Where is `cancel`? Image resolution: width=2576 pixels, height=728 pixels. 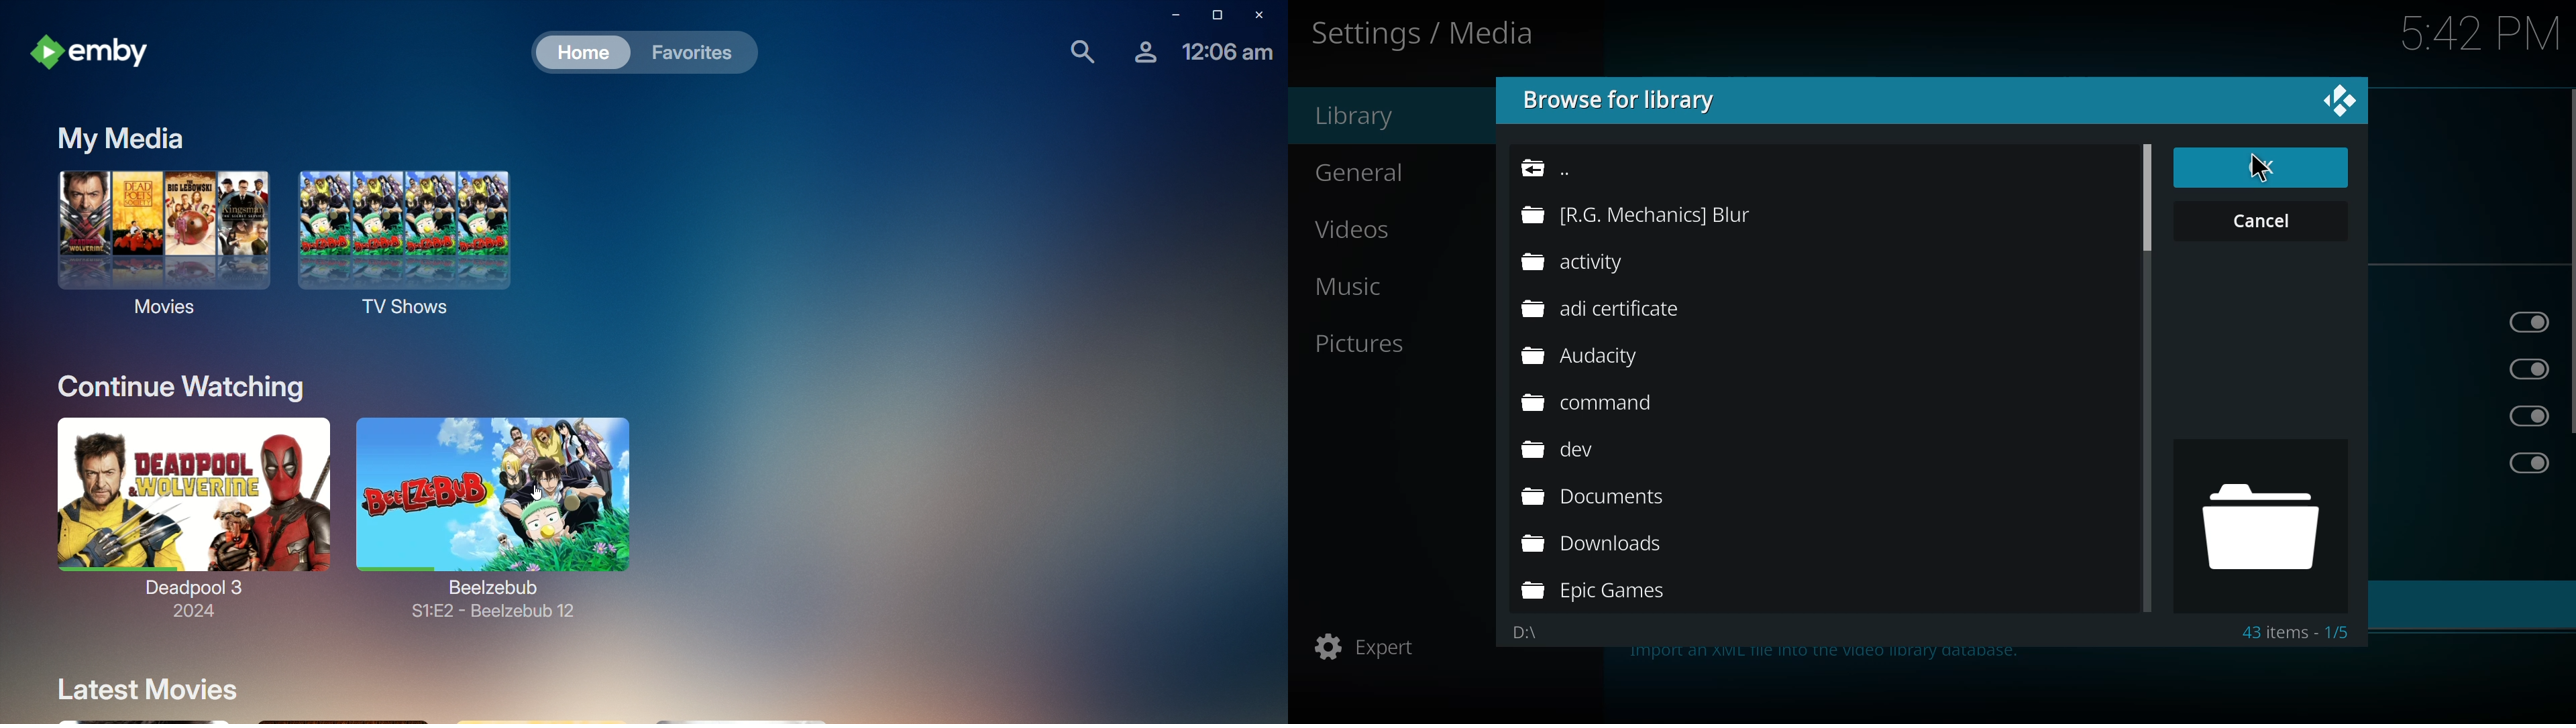 cancel is located at coordinates (2255, 221).